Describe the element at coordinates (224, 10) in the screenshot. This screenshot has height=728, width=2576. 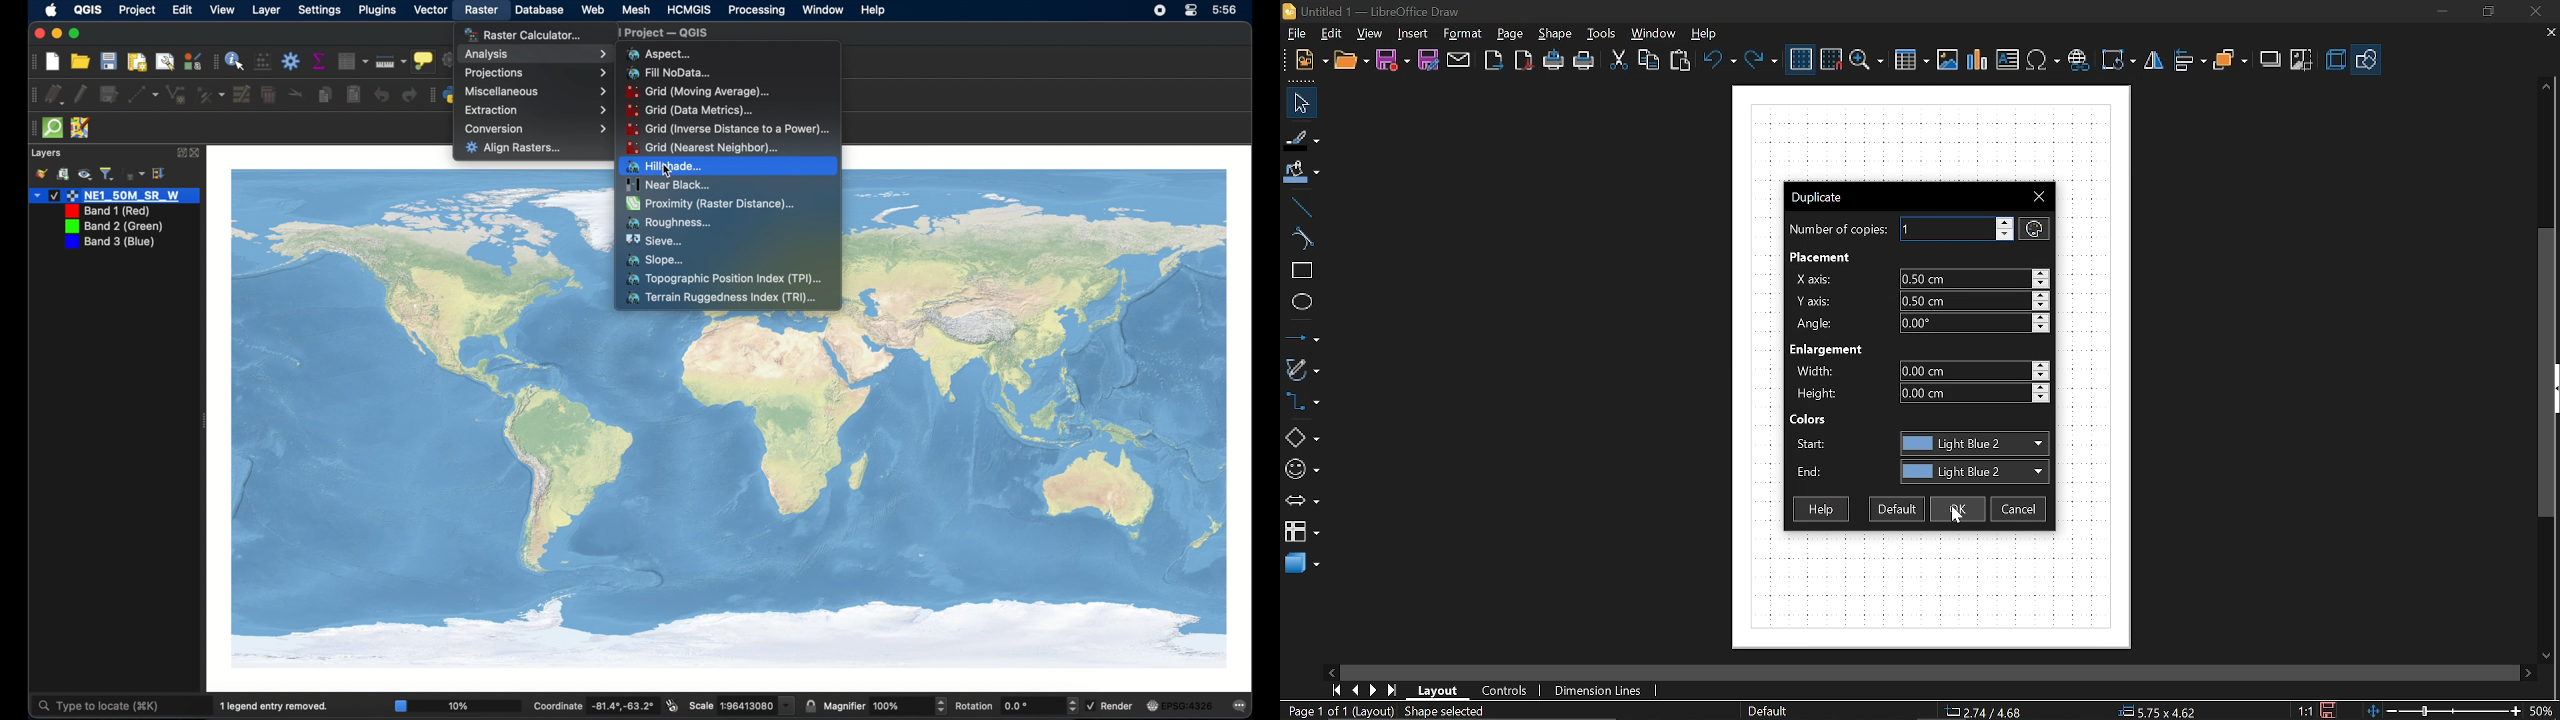
I see `view` at that location.